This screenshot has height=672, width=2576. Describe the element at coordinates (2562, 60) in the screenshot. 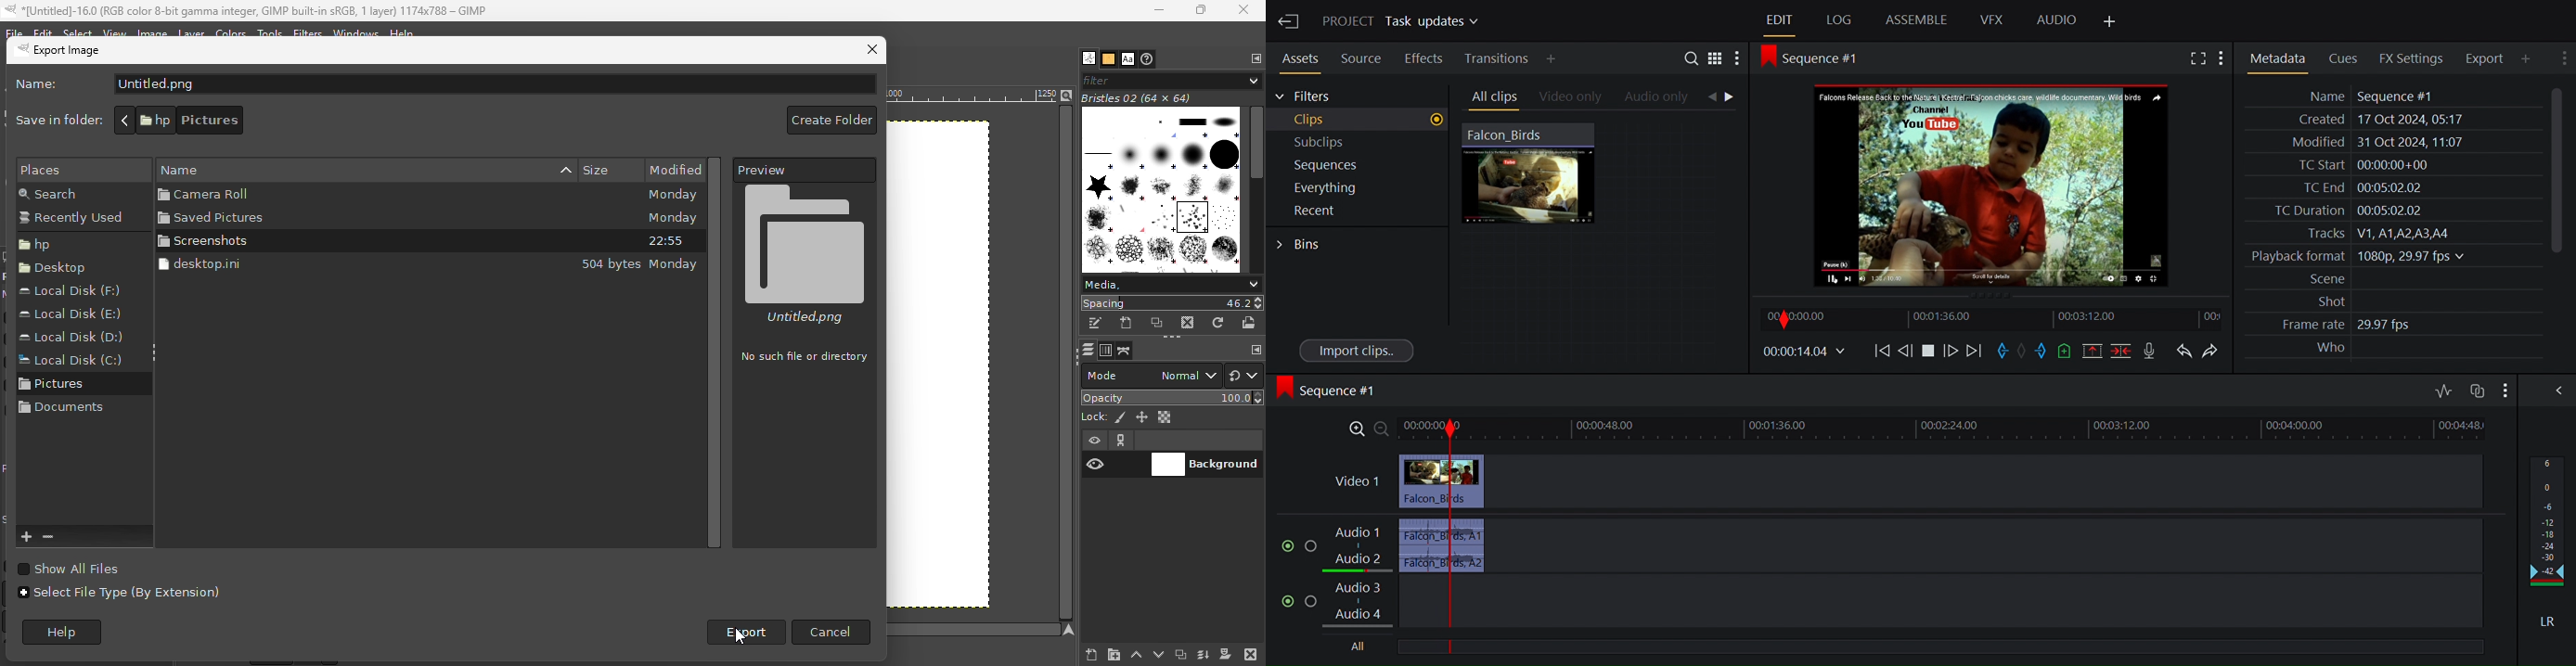

I see `Show settings menu` at that location.